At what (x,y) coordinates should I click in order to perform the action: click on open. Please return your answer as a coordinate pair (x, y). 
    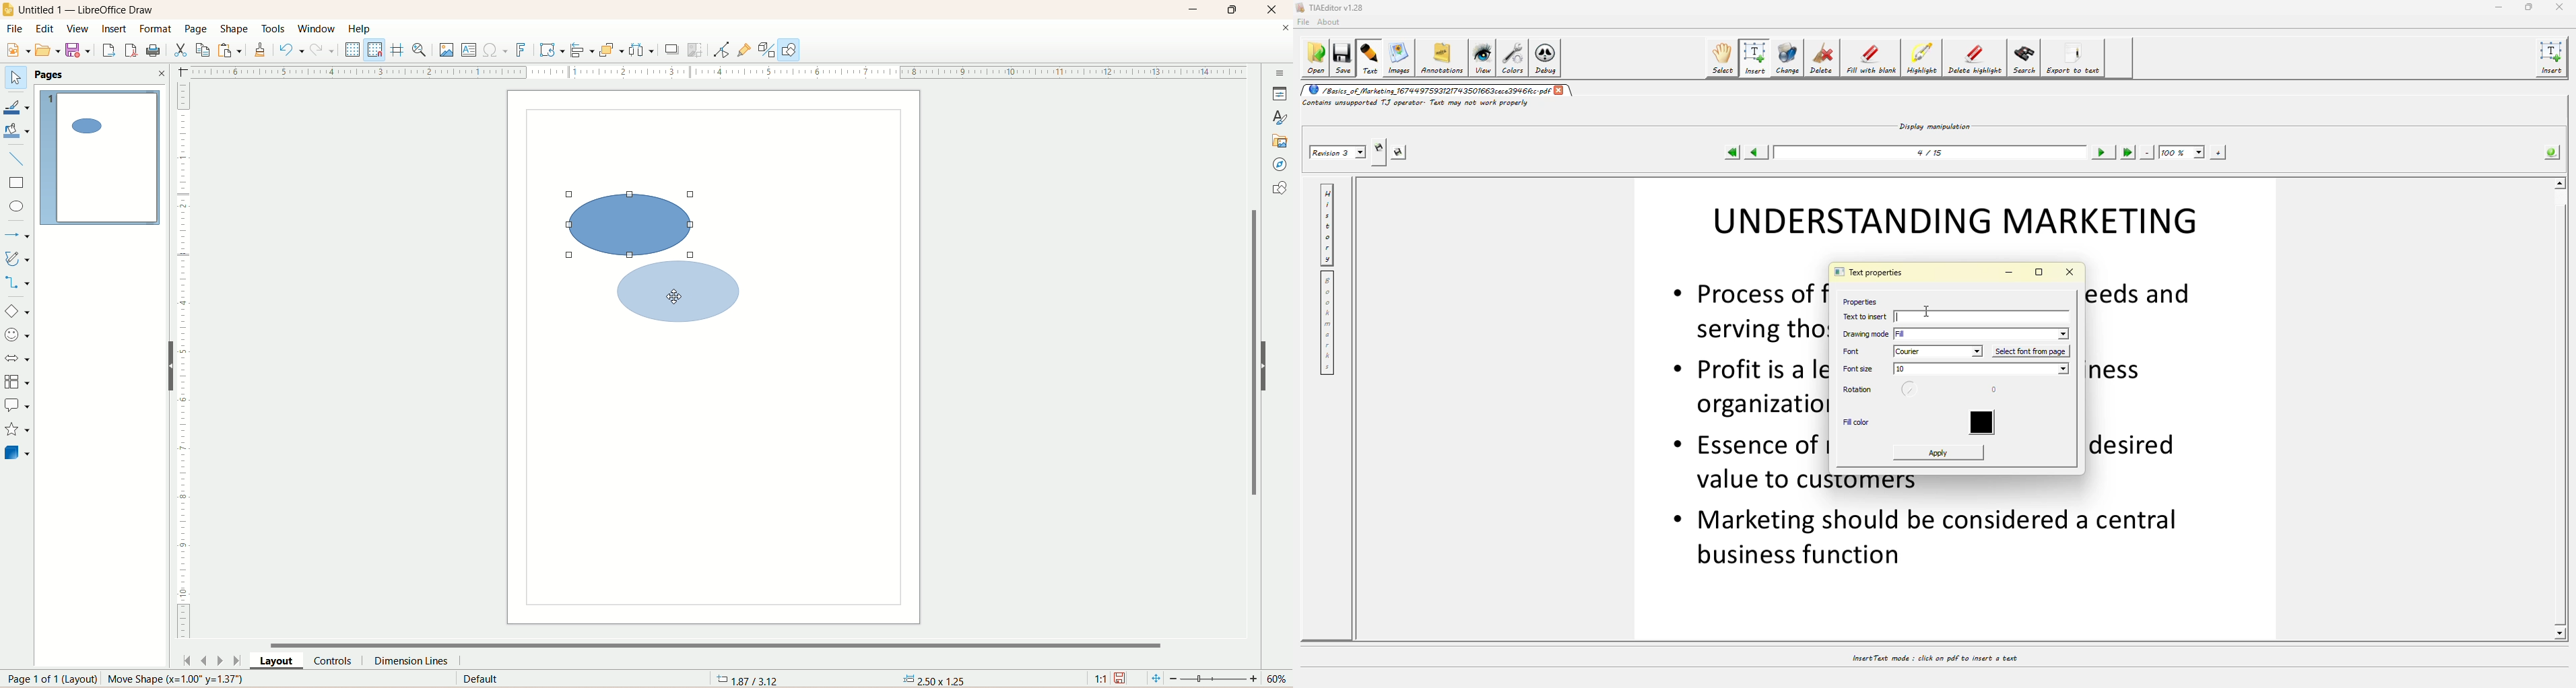
    Looking at the image, I should click on (46, 48).